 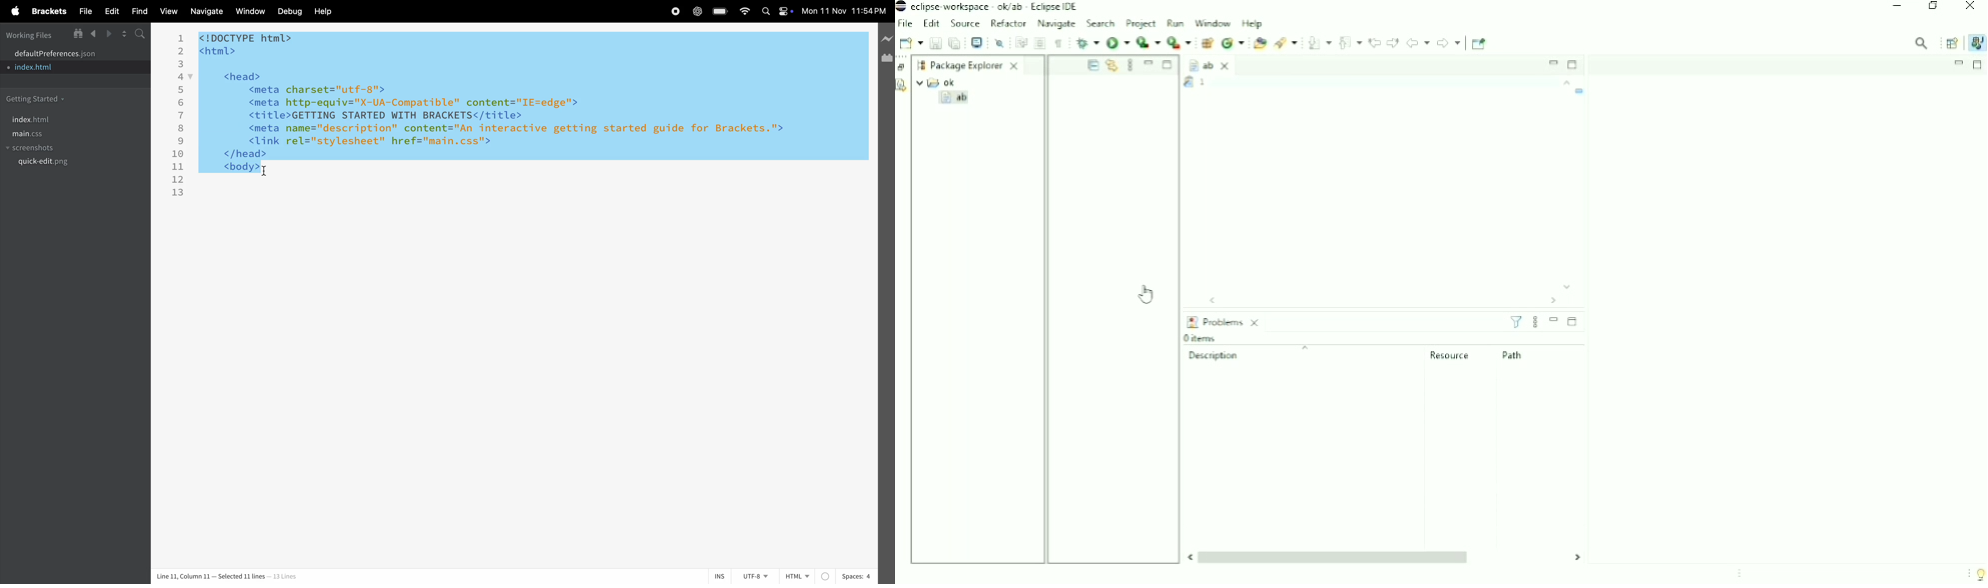 I want to click on Resource, so click(x=1450, y=355).